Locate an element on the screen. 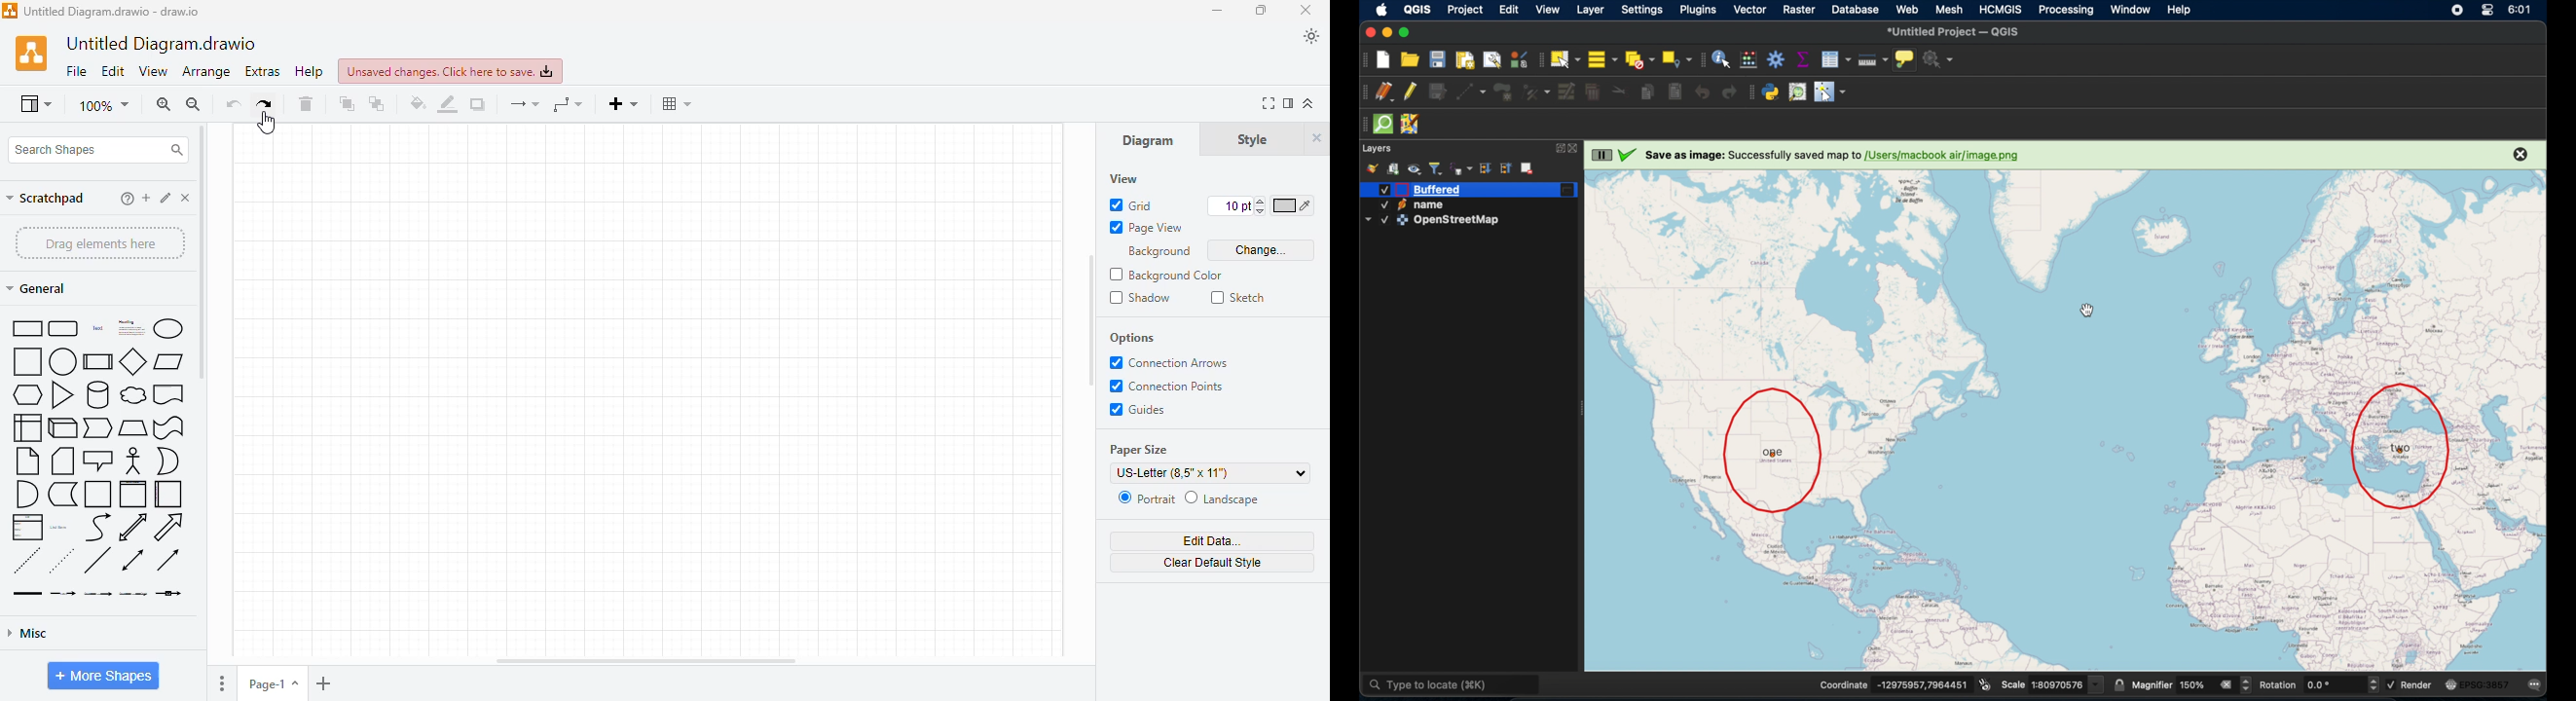 This screenshot has width=2576, height=728. collapse/expand is located at coordinates (1308, 103).